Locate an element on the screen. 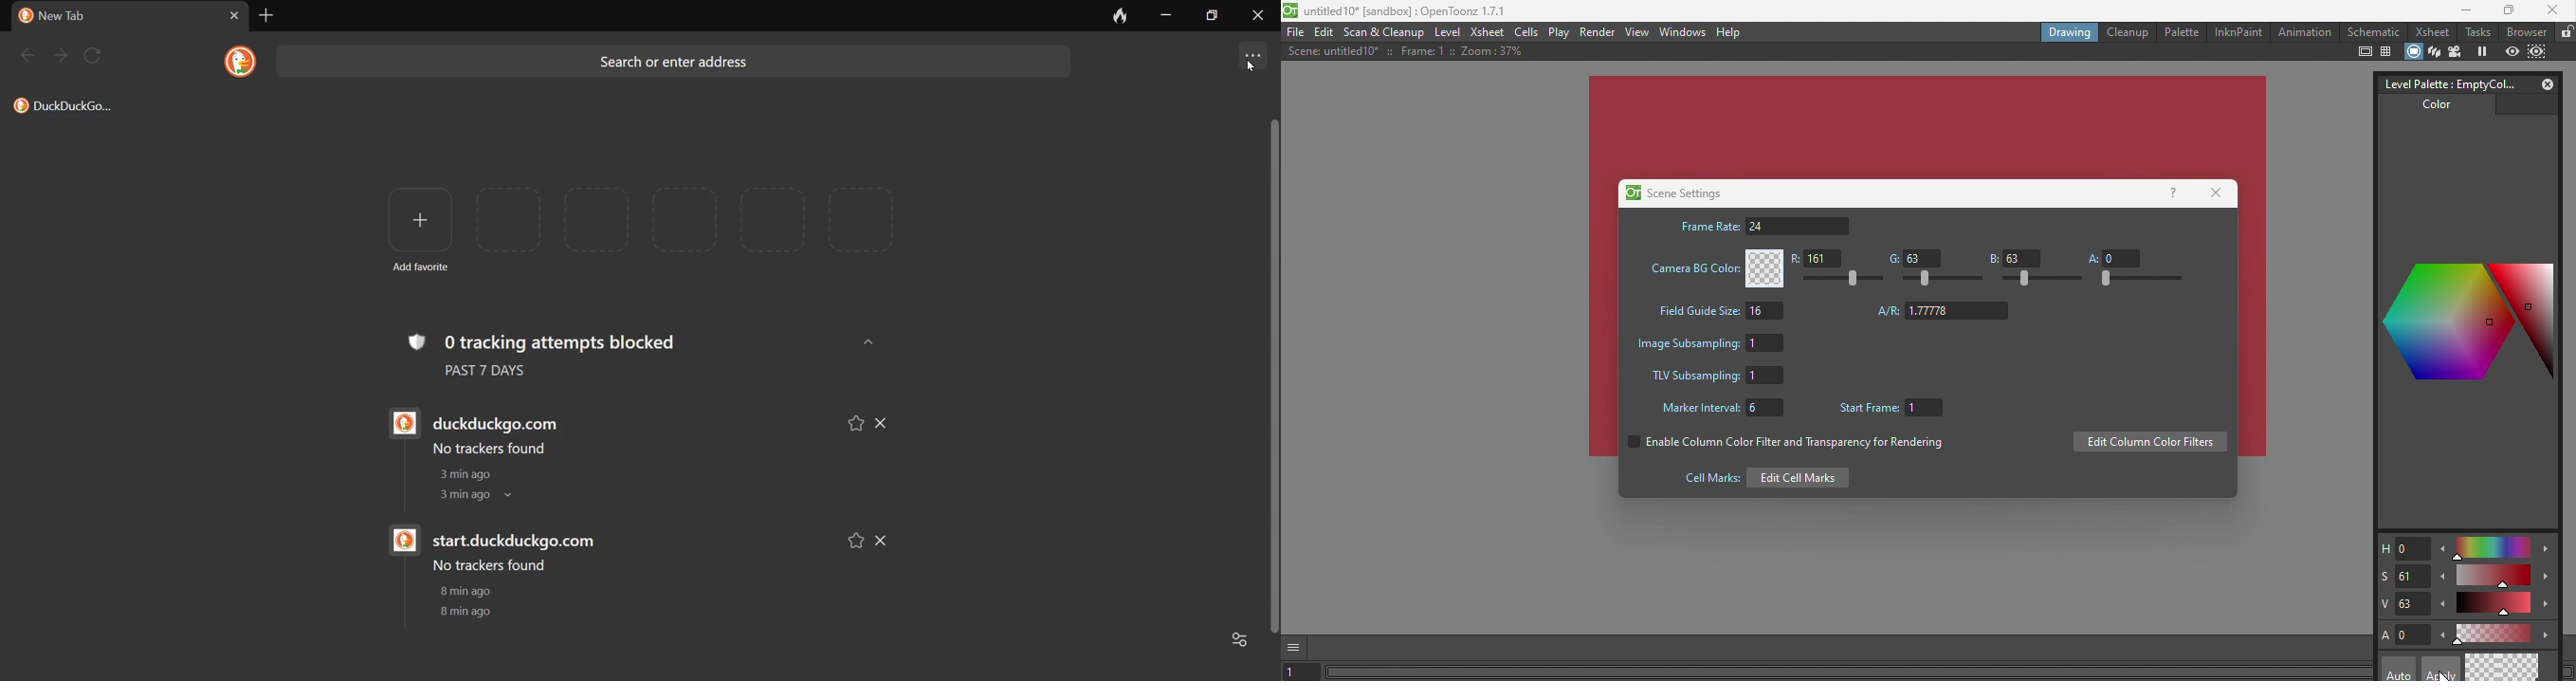  restore down is located at coordinates (1218, 18).